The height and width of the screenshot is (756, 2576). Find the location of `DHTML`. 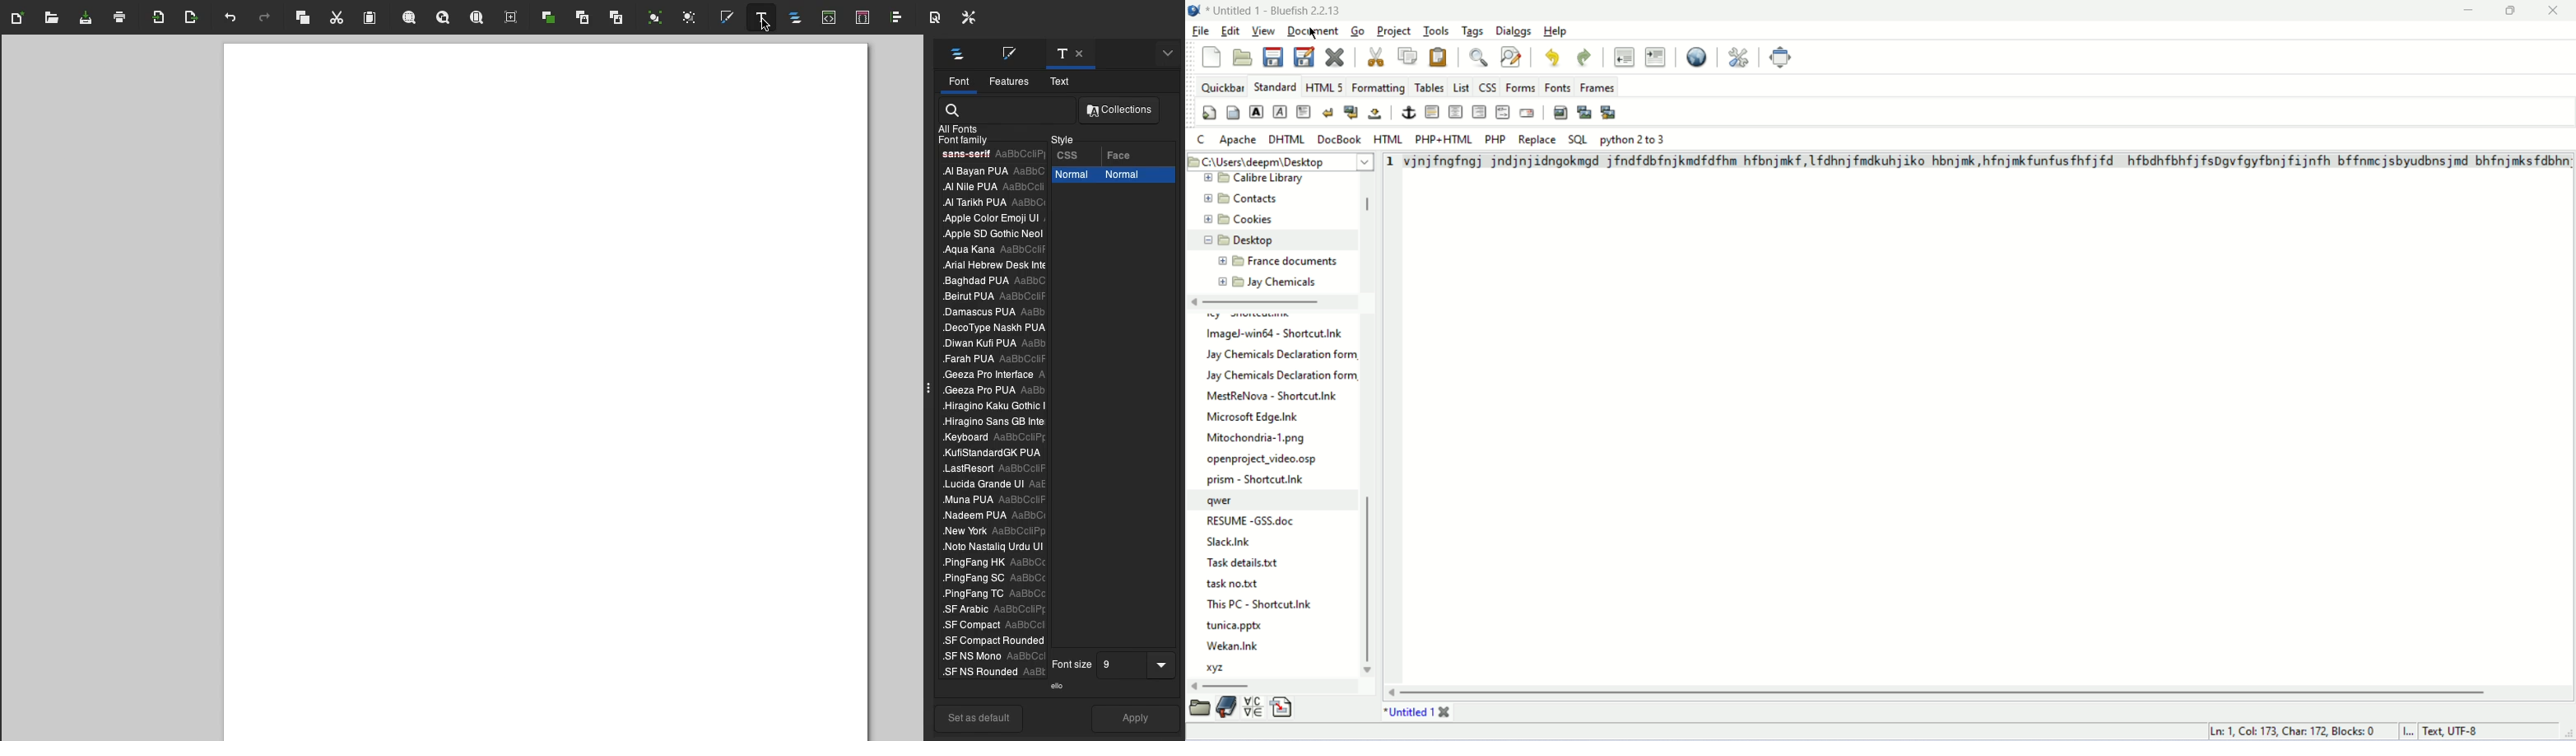

DHTML is located at coordinates (1287, 139).